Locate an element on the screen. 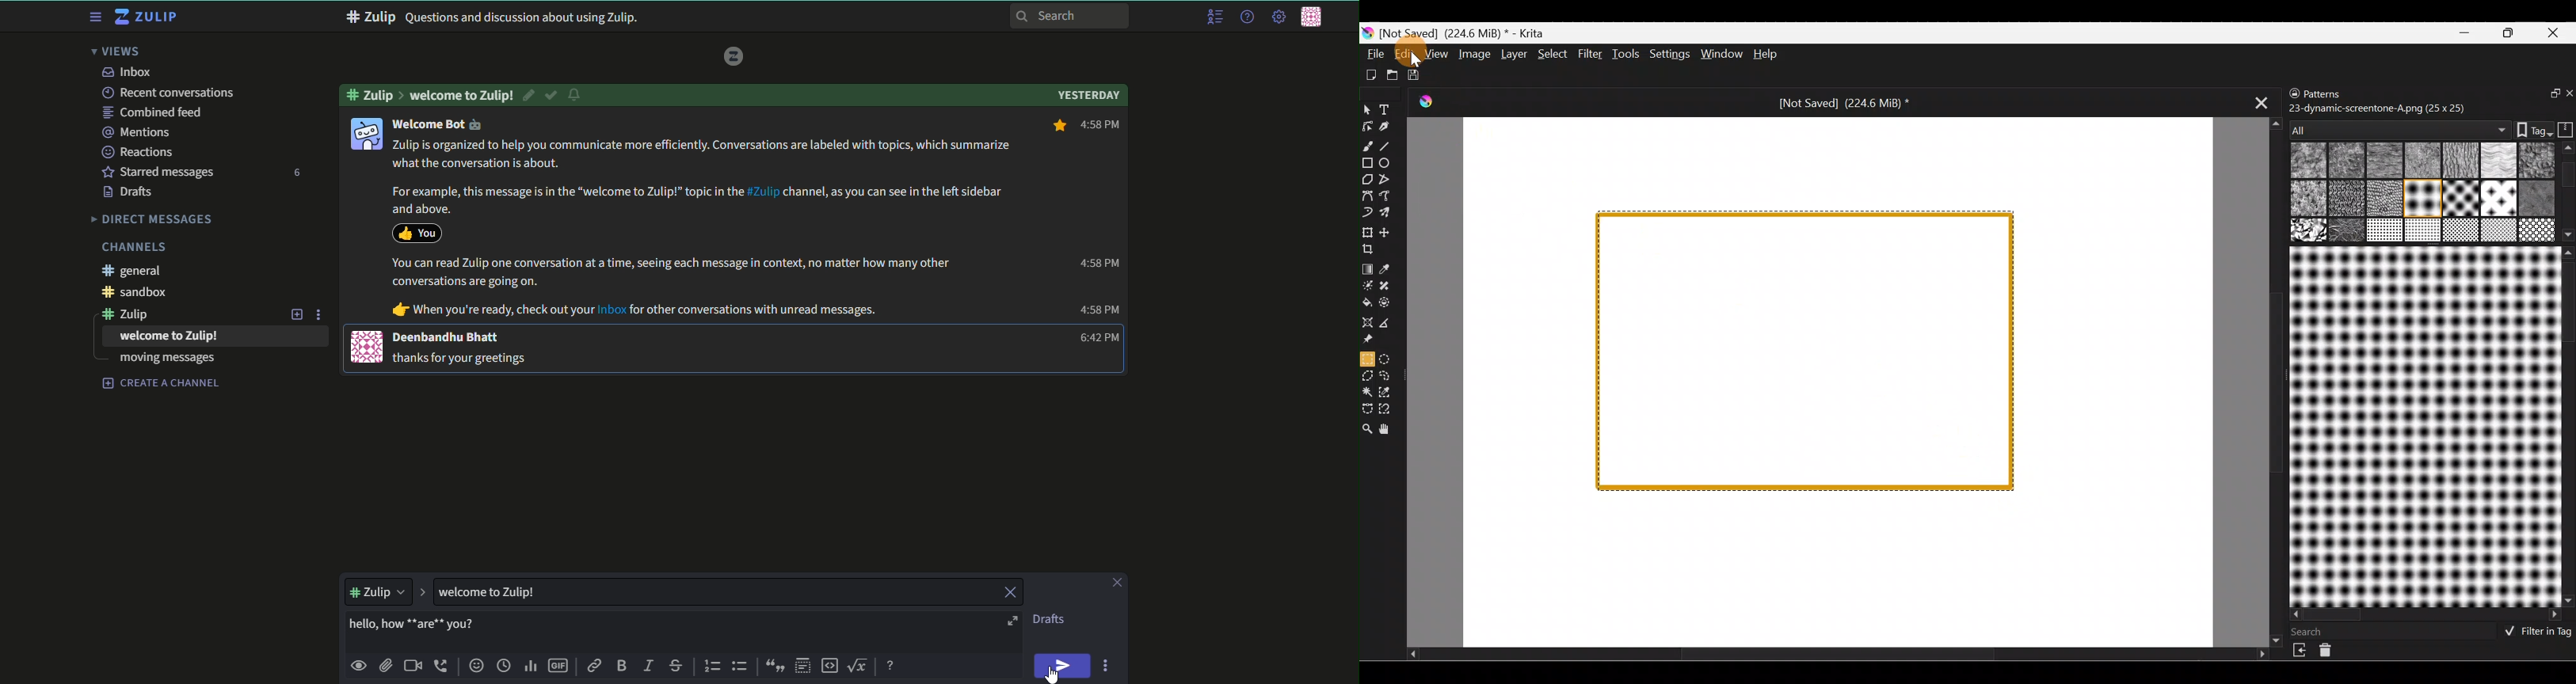 The image size is (2576, 700). #general is located at coordinates (136, 271).